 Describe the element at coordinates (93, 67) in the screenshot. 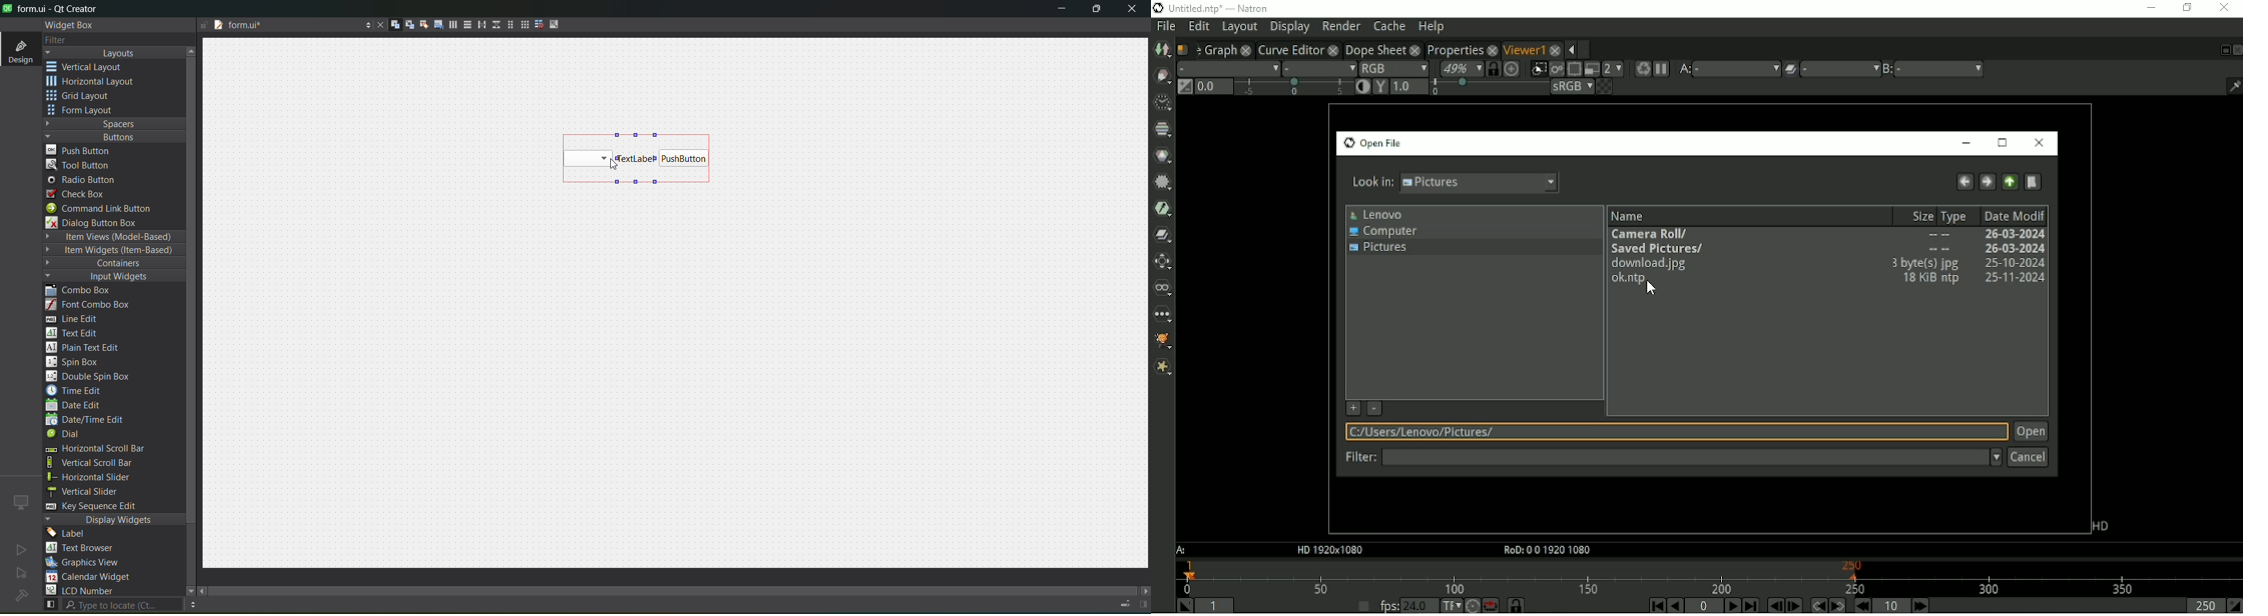

I see `vertical` at that location.